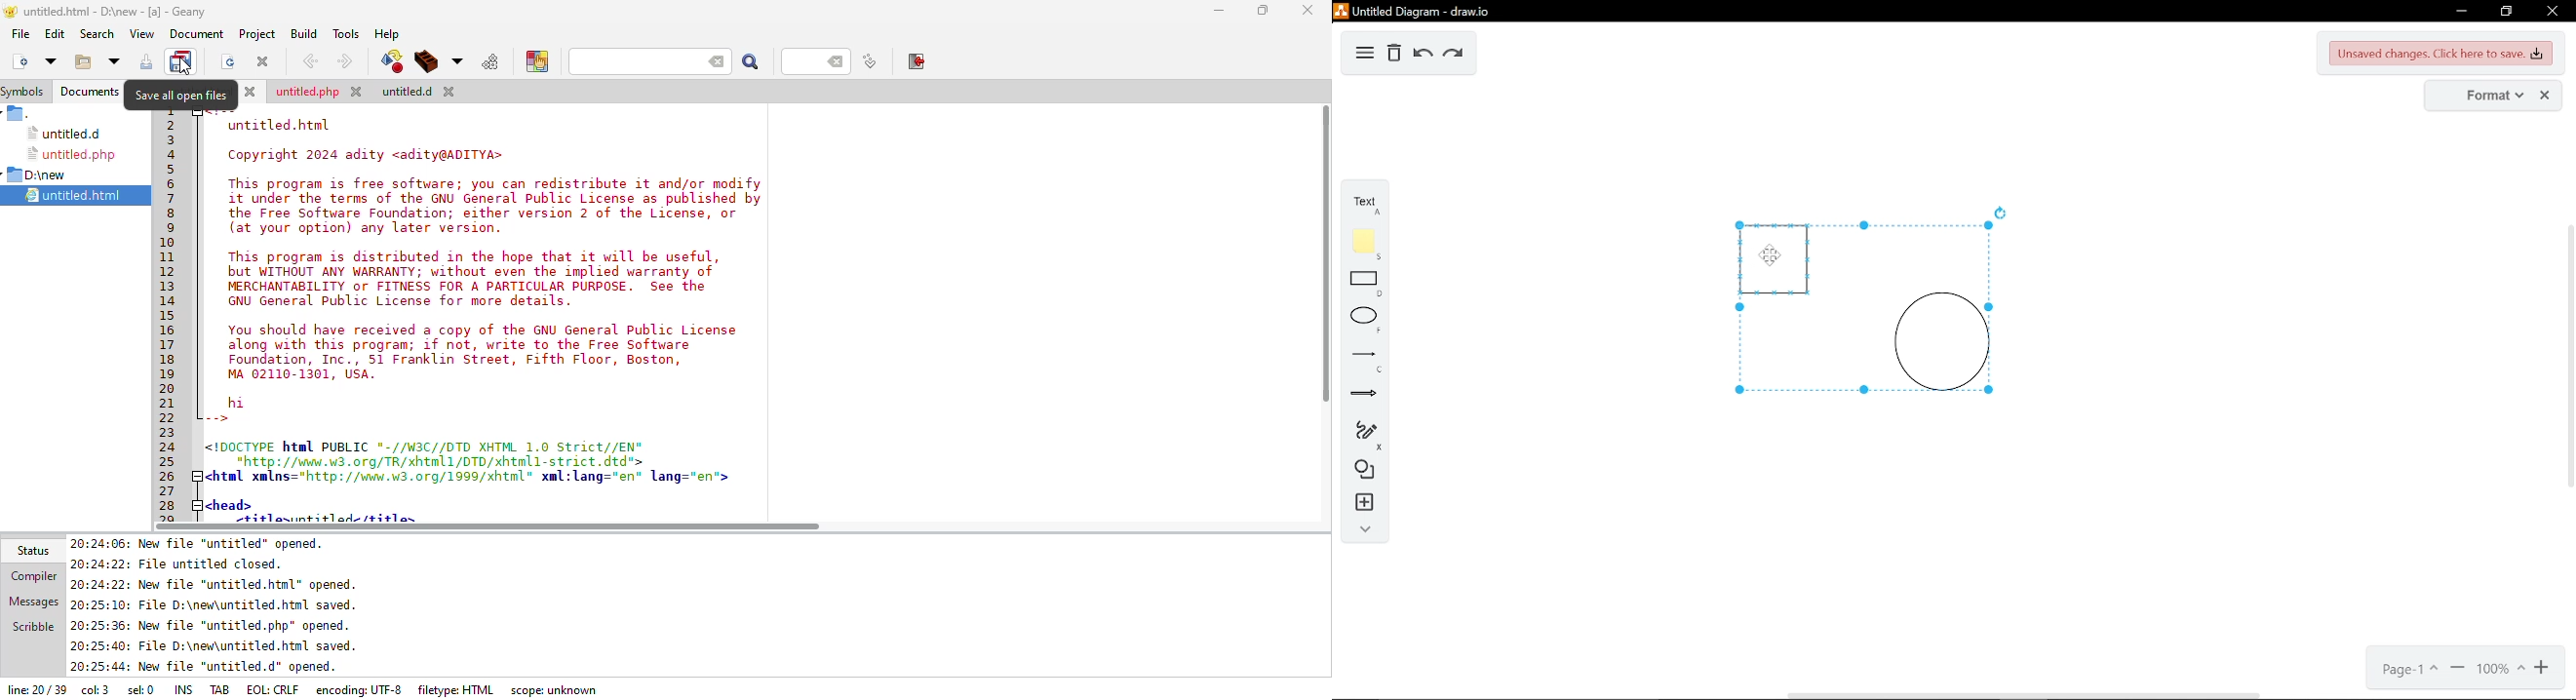 This screenshot has height=700, width=2576. I want to click on ellipse, so click(1362, 321).